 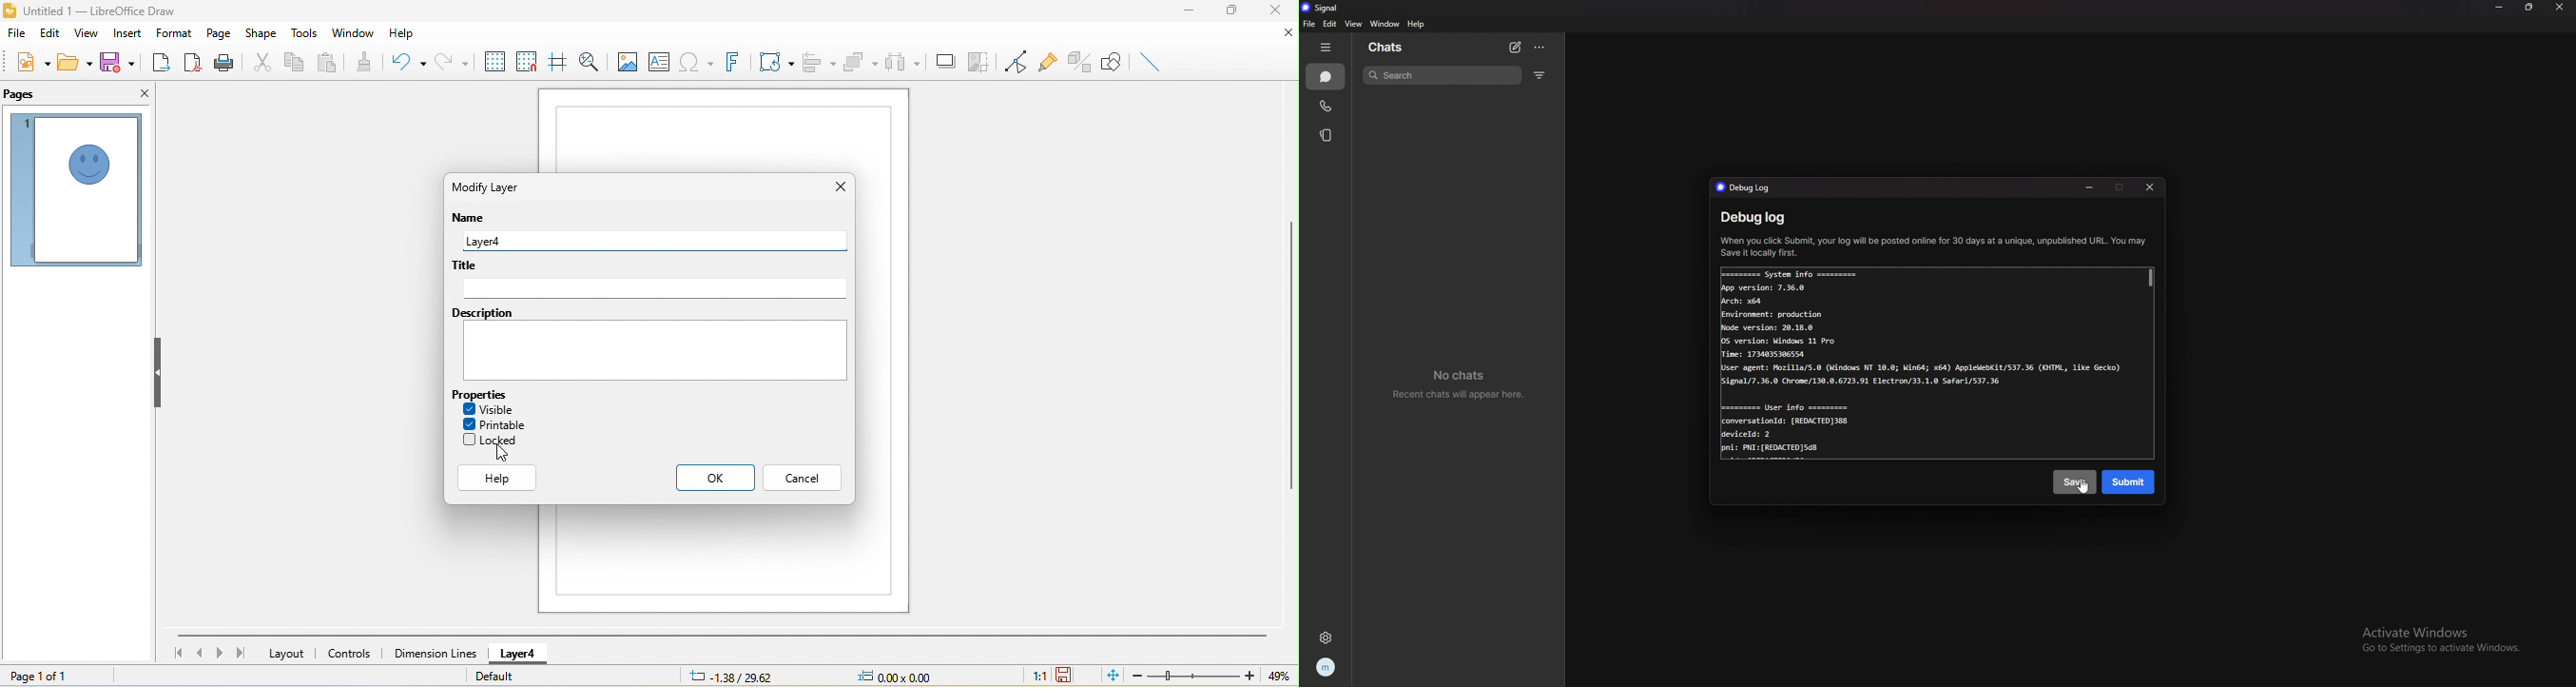 What do you see at coordinates (287, 655) in the screenshot?
I see `layout` at bounding box center [287, 655].